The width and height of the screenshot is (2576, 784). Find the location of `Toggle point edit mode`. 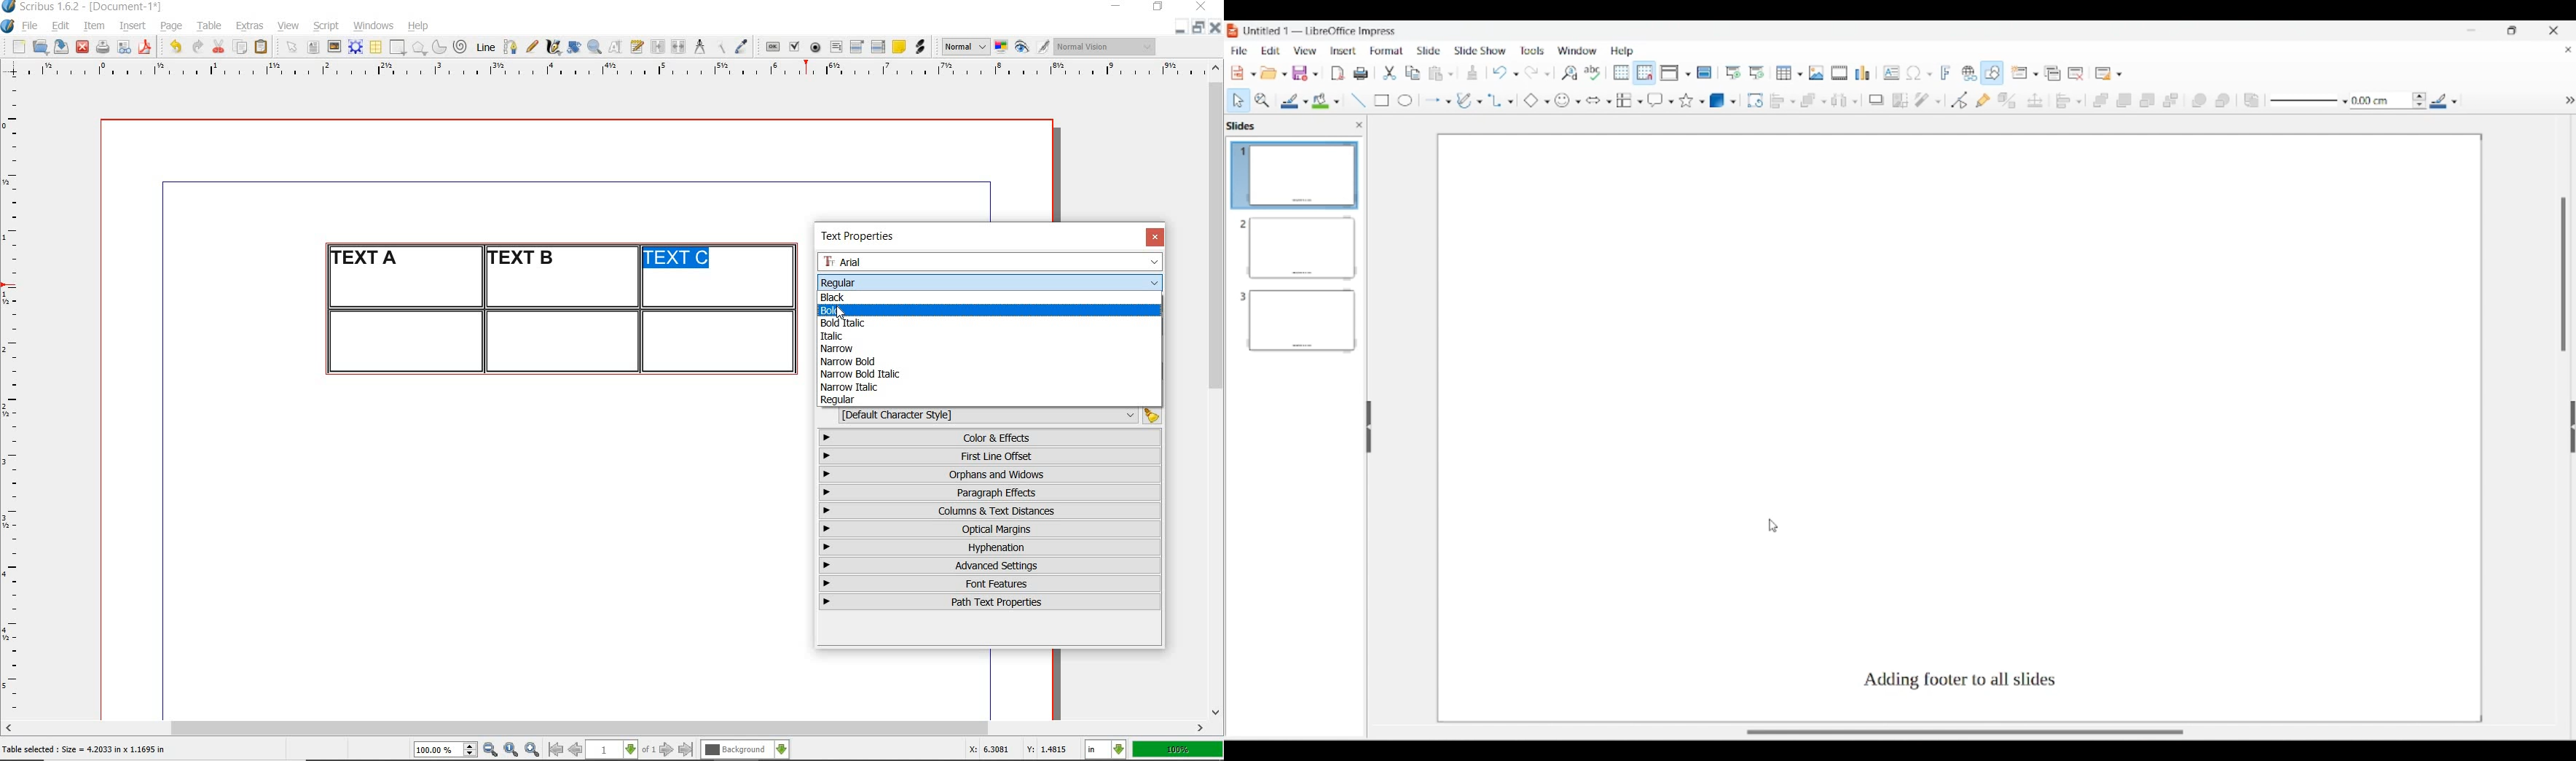

Toggle point edit mode is located at coordinates (1960, 100).